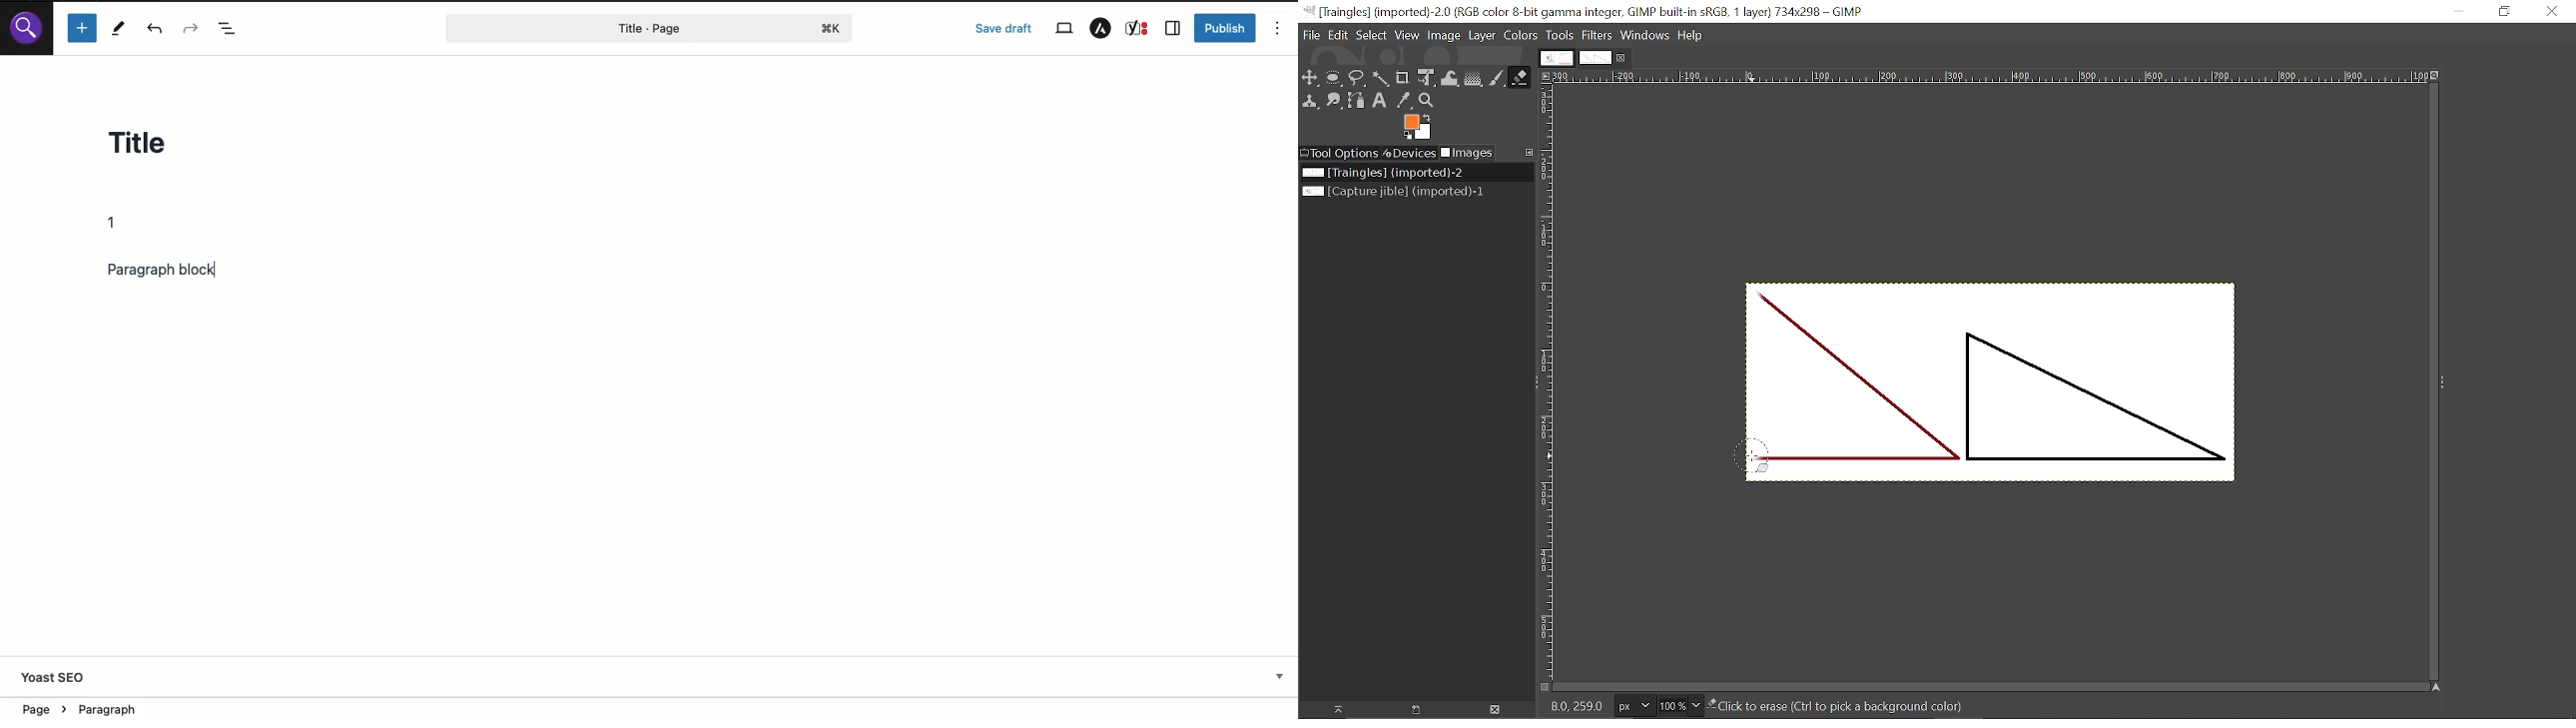 This screenshot has height=728, width=2576. Describe the element at coordinates (2506, 11) in the screenshot. I see `Restore down` at that location.